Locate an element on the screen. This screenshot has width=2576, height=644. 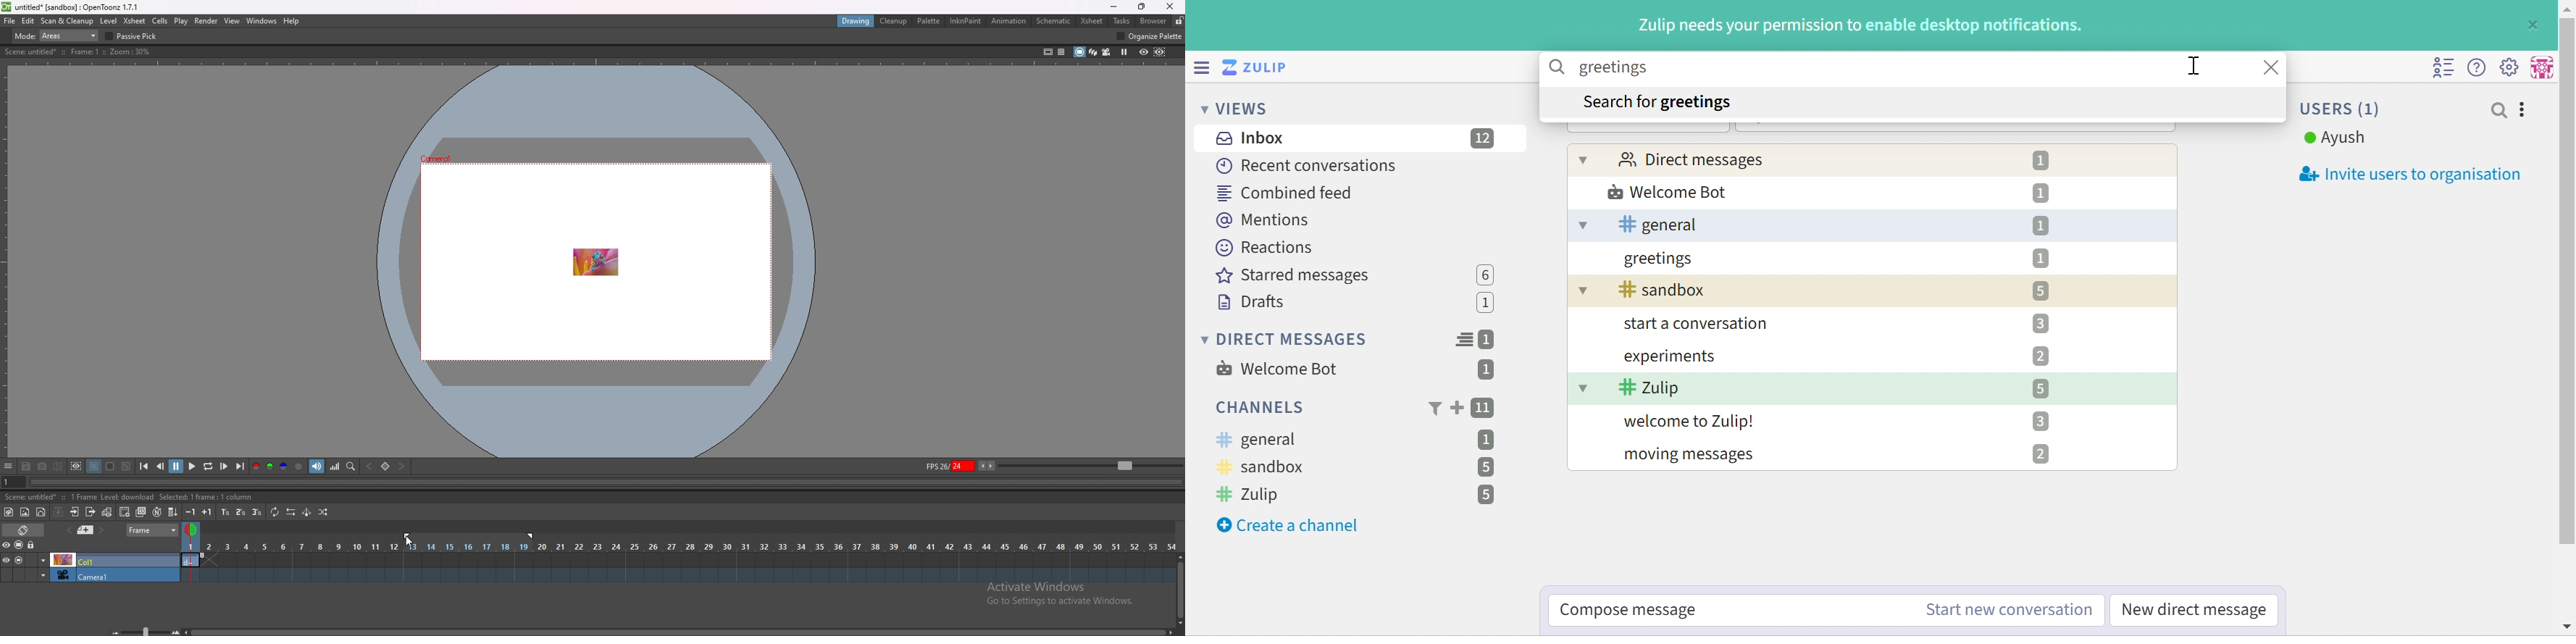
Direct messages is located at coordinates (1692, 159).